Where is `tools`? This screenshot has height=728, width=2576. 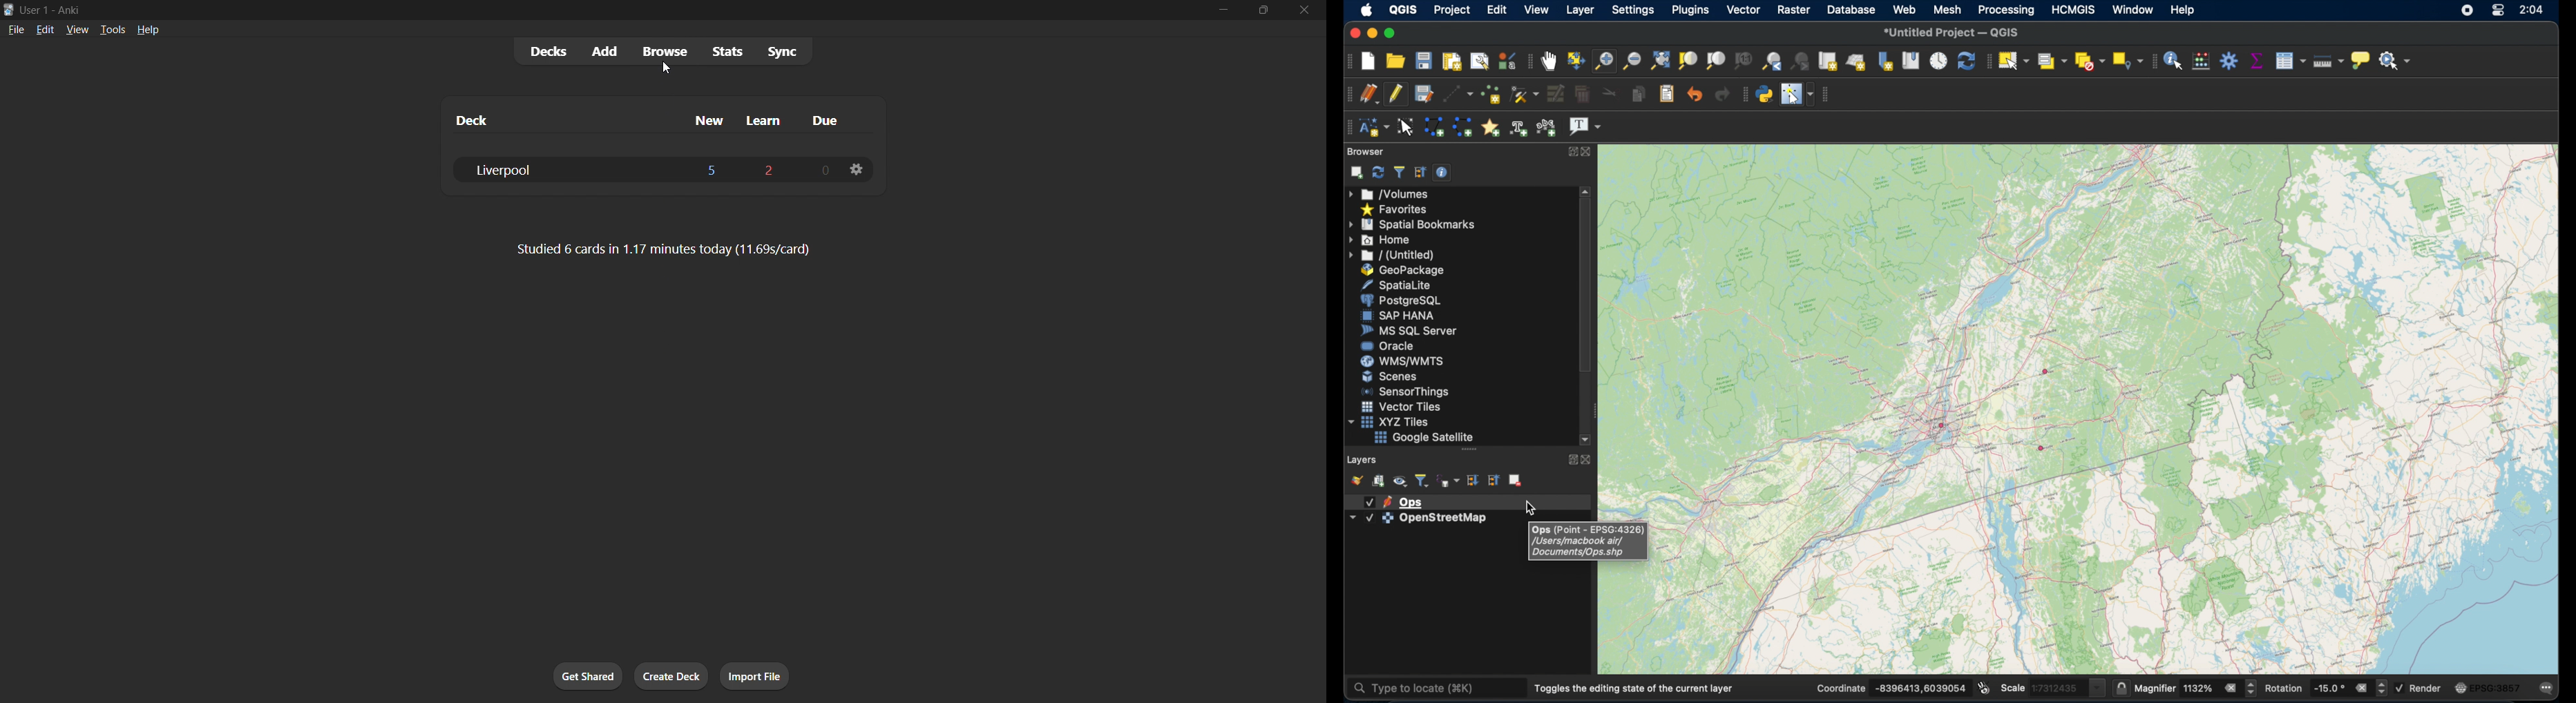 tools is located at coordinates (111, 30).